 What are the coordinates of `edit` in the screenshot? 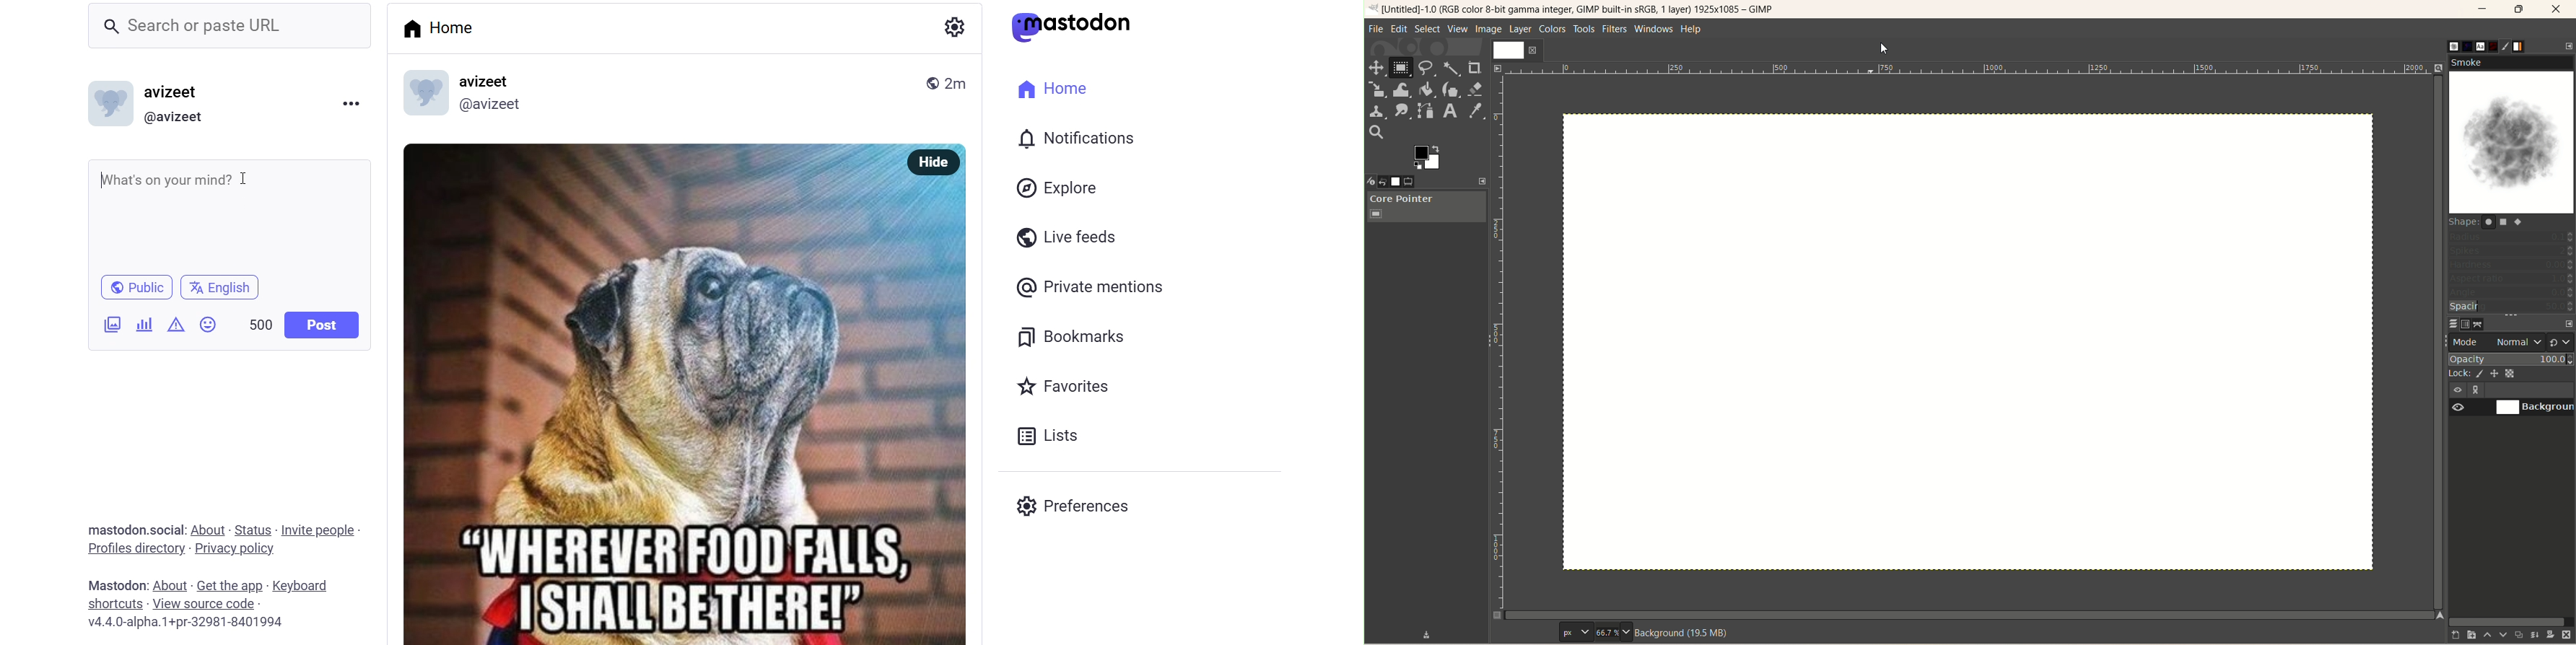 It's located at (1400, 29).